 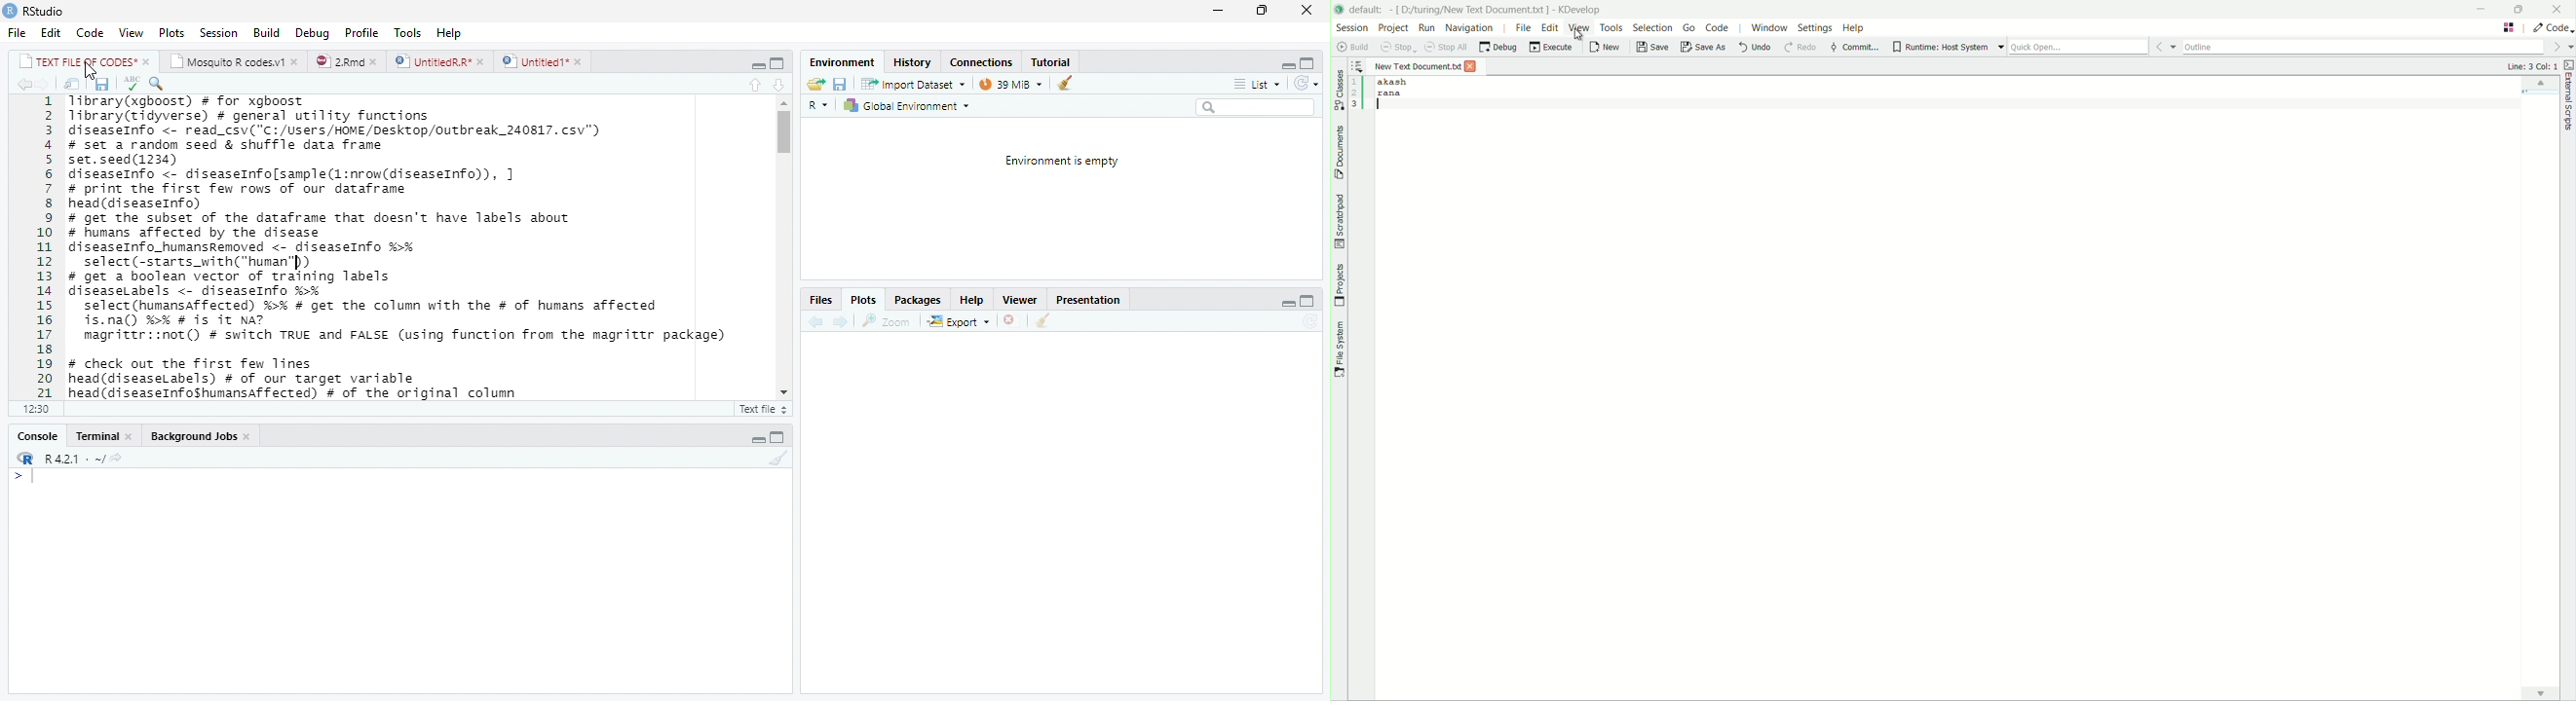 What do you see at coordinates (131, 33) in the screenshot?
I see `View` at bounding box center [131, 33].